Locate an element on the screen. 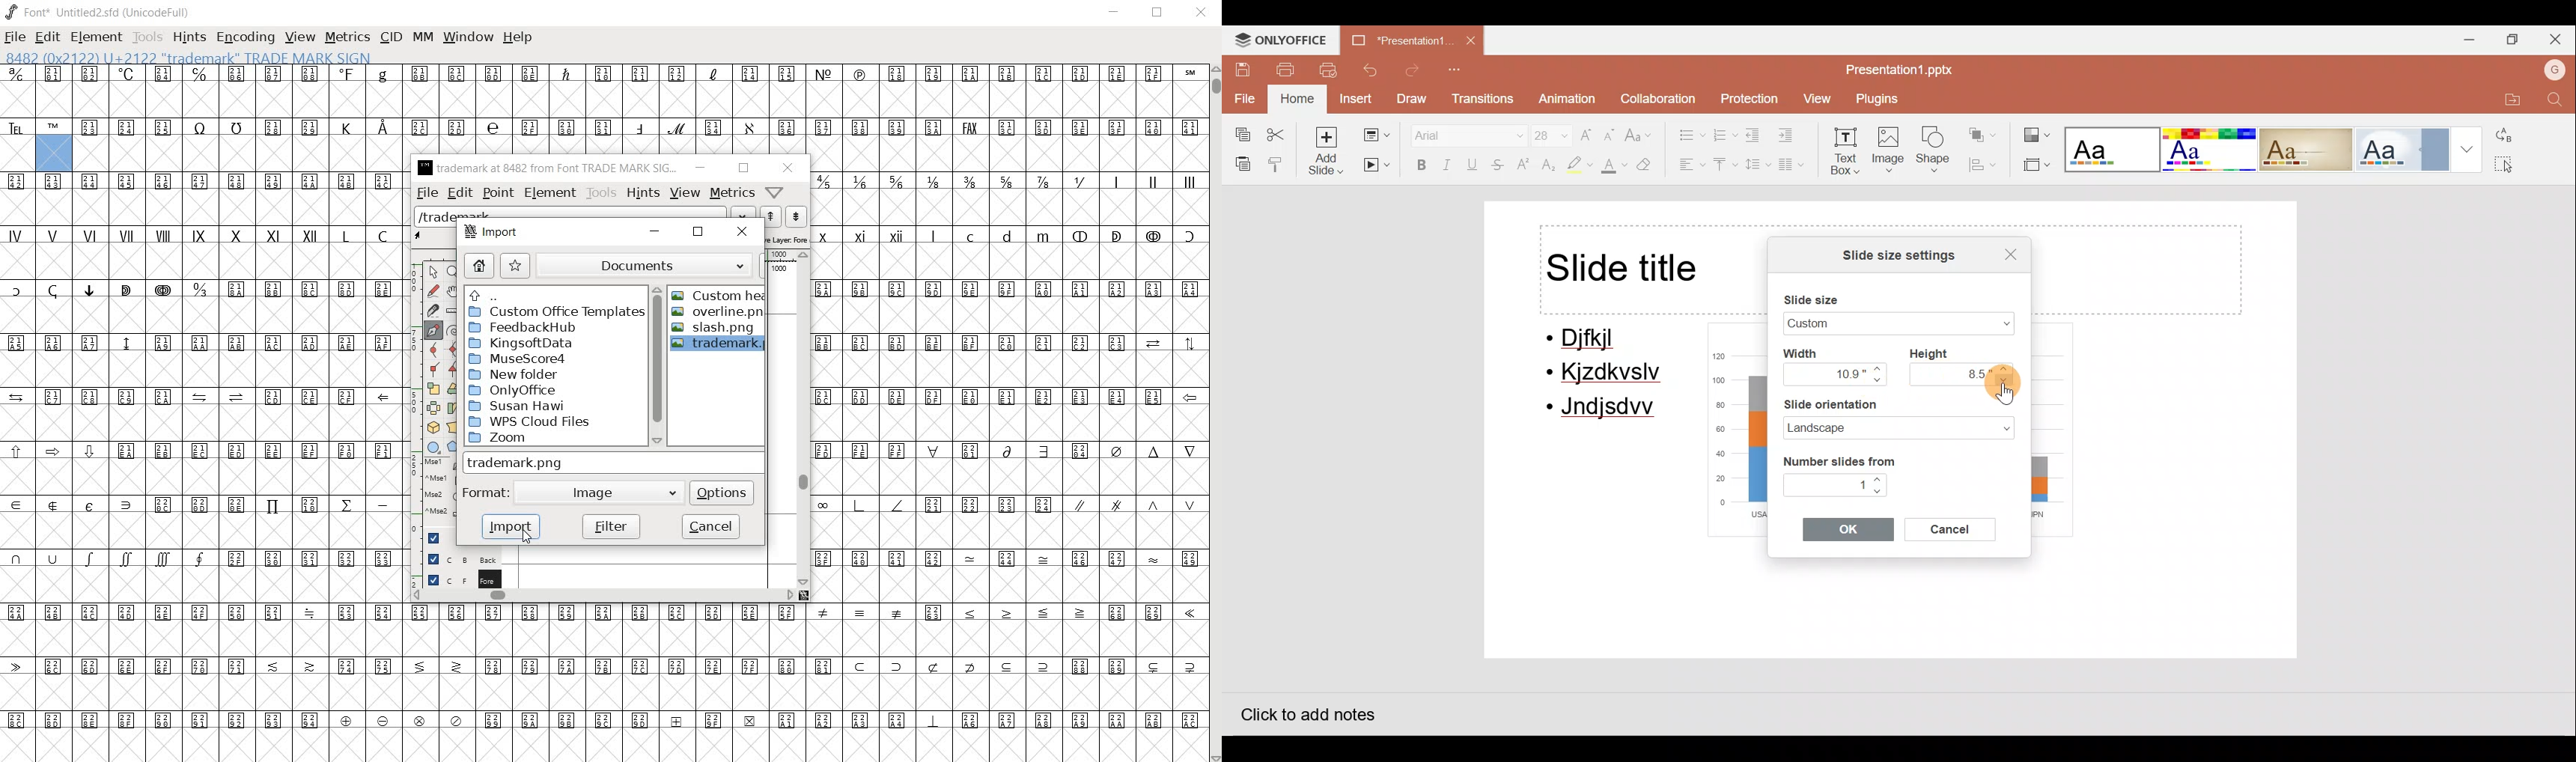 The width and height of the screenshot is (2576, 784). 1 is located at coordinates (1826, 483).